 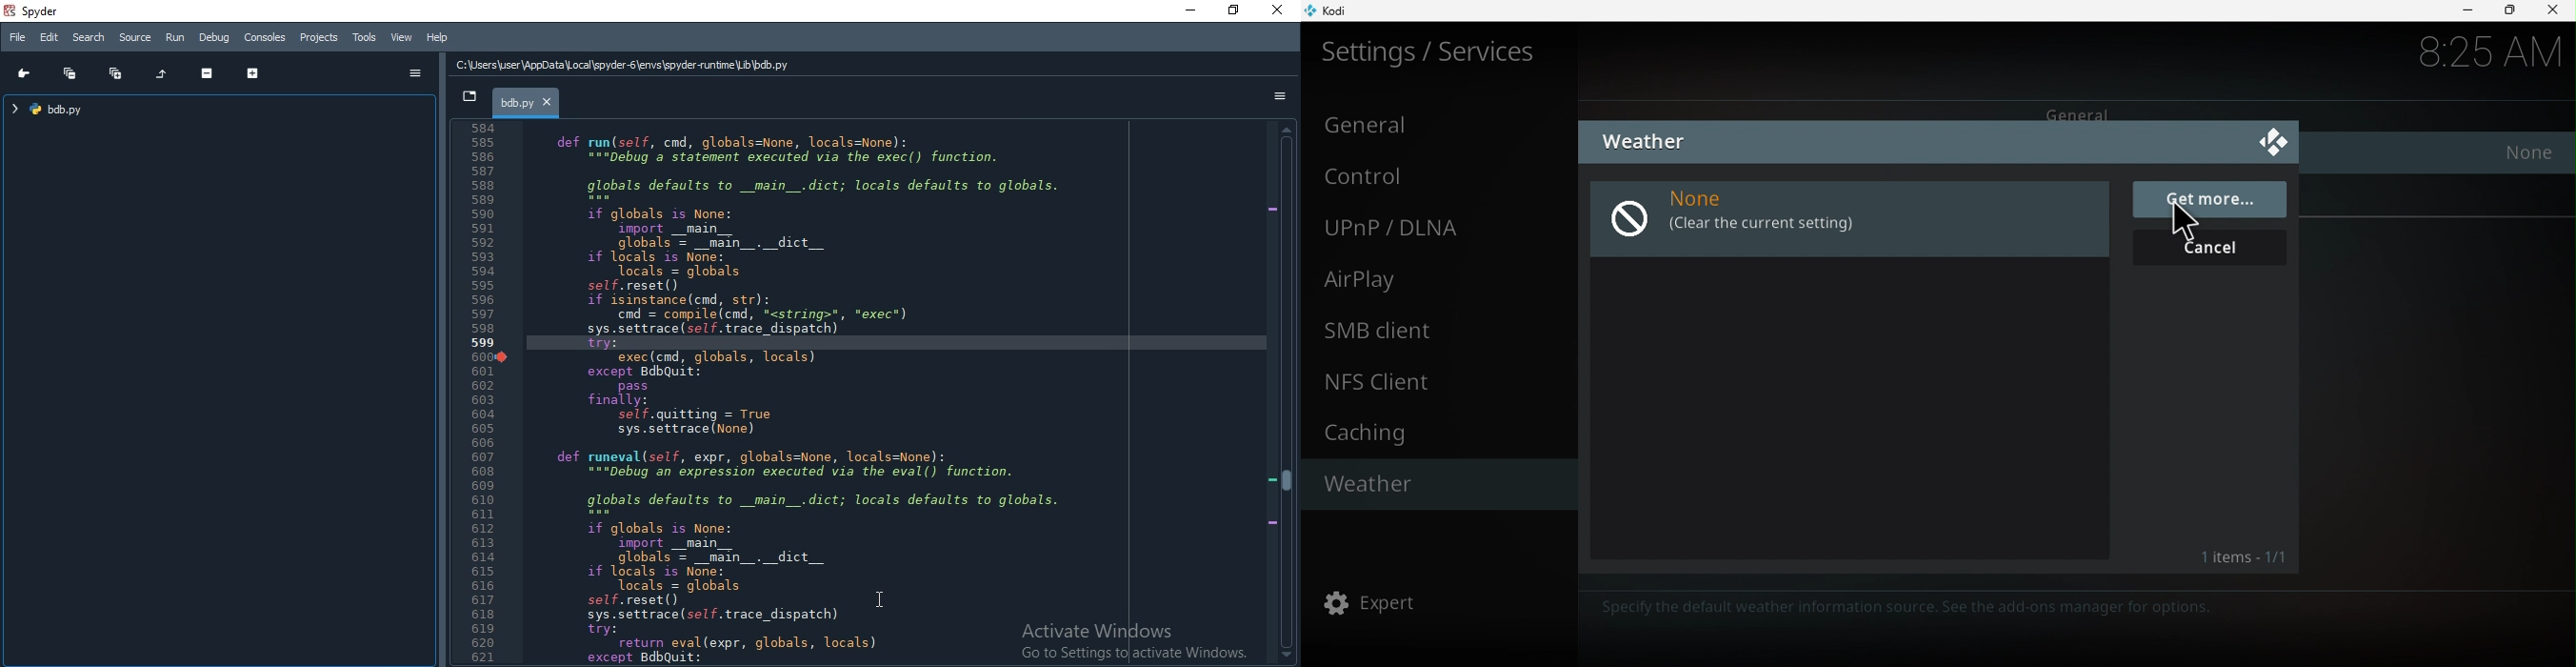 What do you see at coordinates (2438, 243) in the screenshot?
I see `Reset above settings to default` at bounding box center [2438, 243].